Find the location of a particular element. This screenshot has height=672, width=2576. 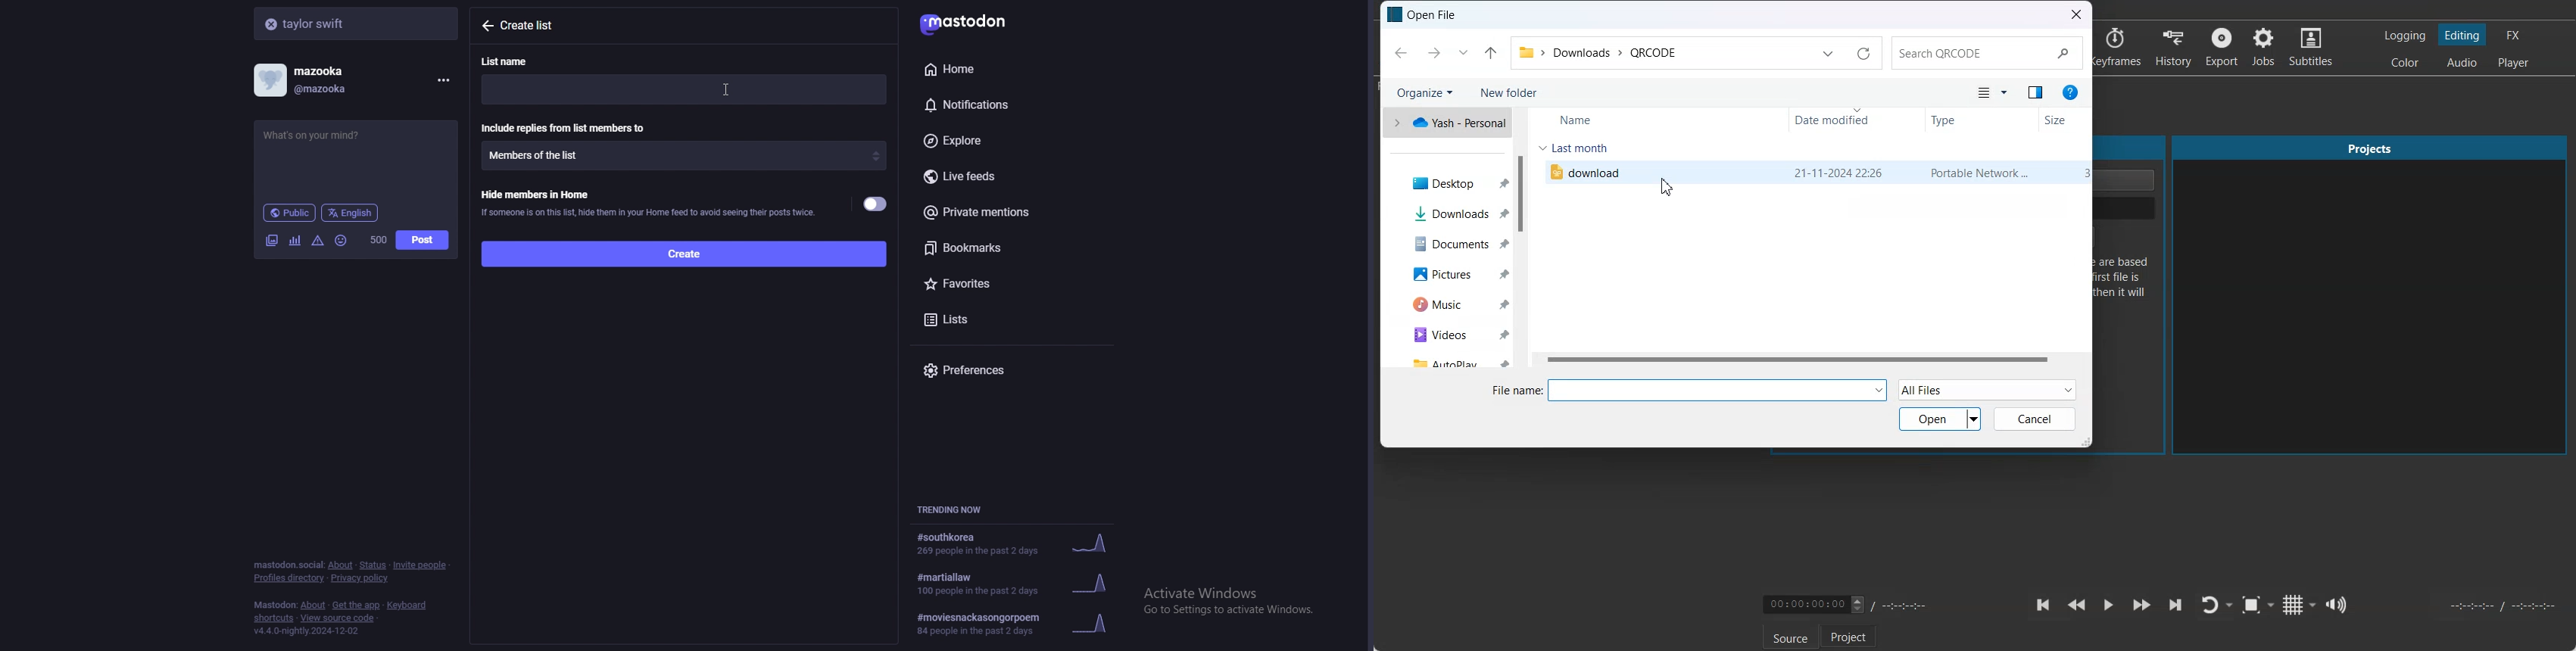

Up to  is located at coordinates (1491, 53).